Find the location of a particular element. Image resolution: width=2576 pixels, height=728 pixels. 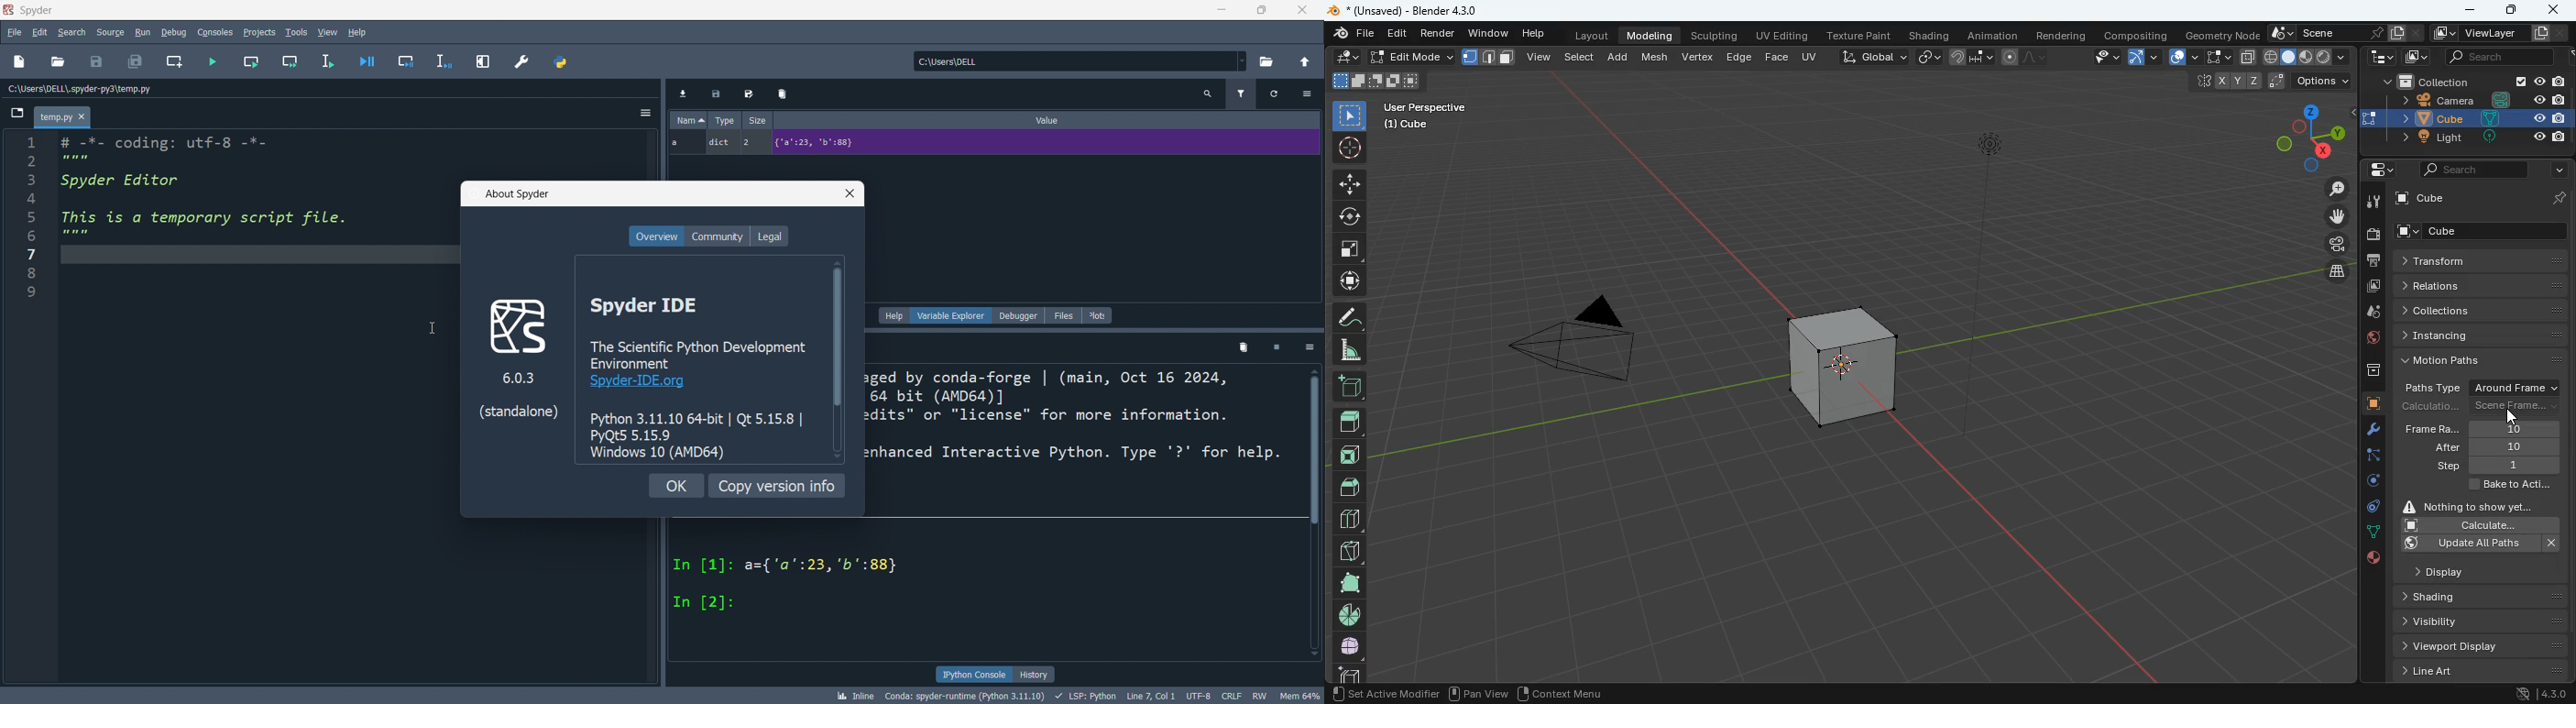

source is located at coordinates (110, 32).